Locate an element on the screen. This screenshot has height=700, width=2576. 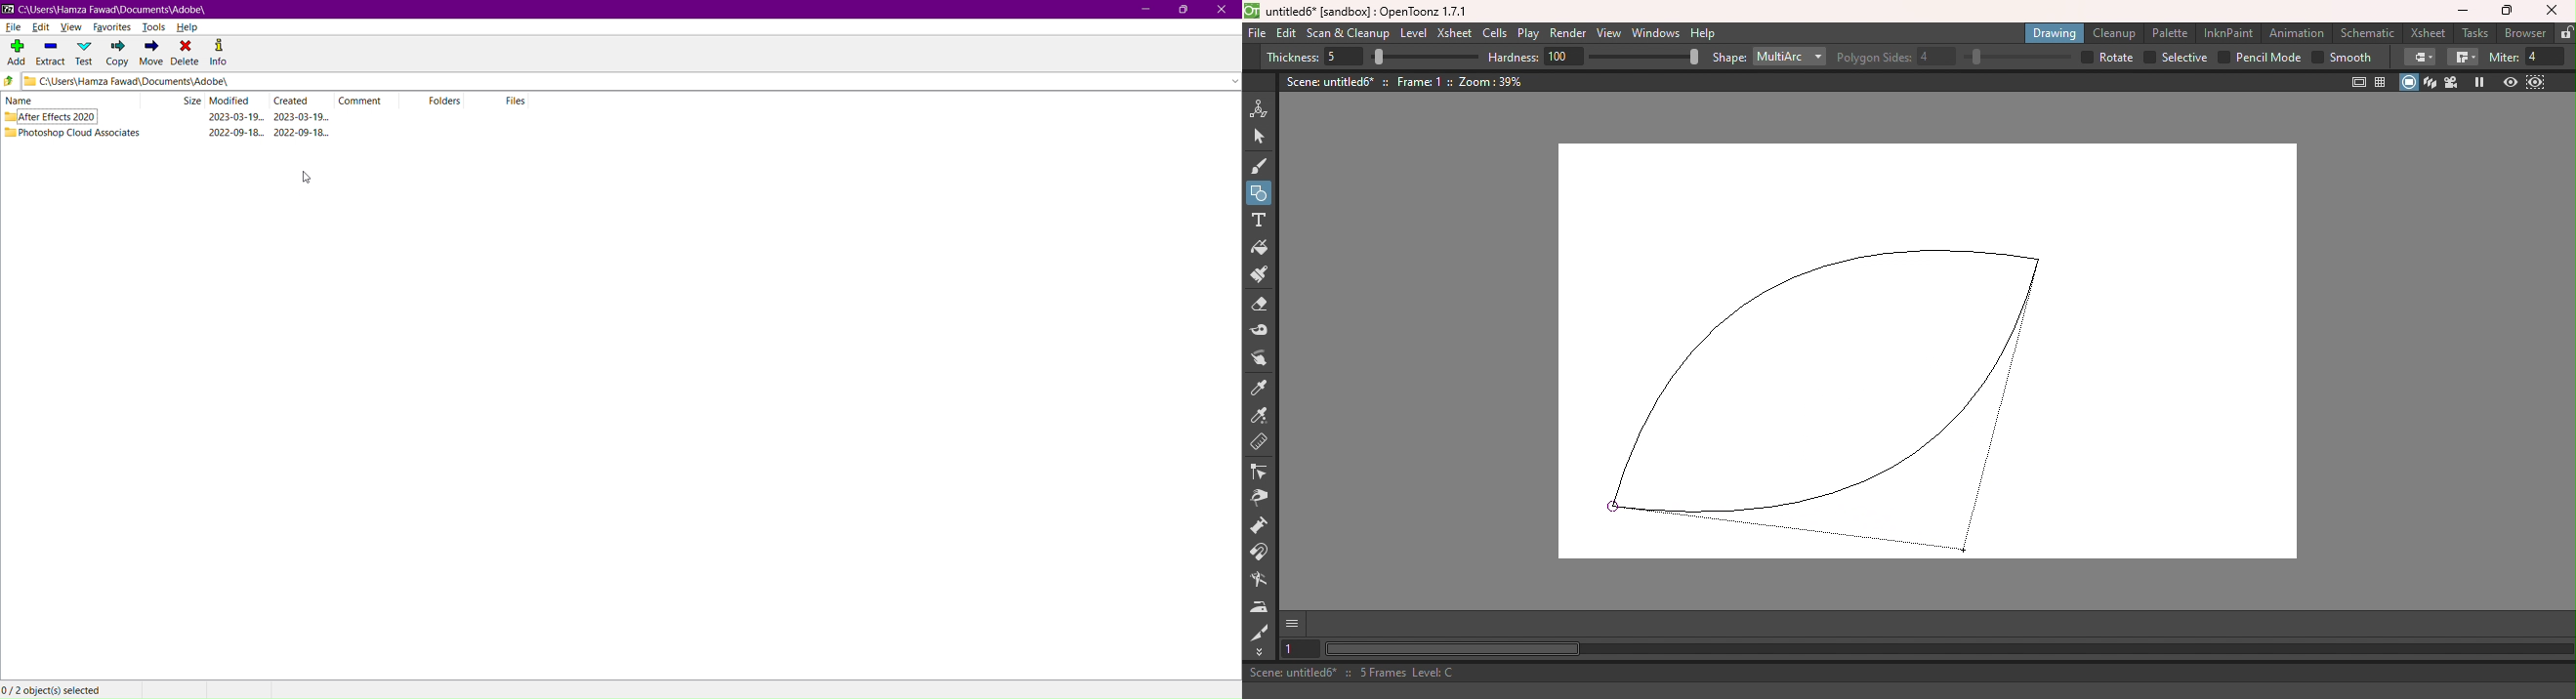
Add is located at coordinates (14, 50).